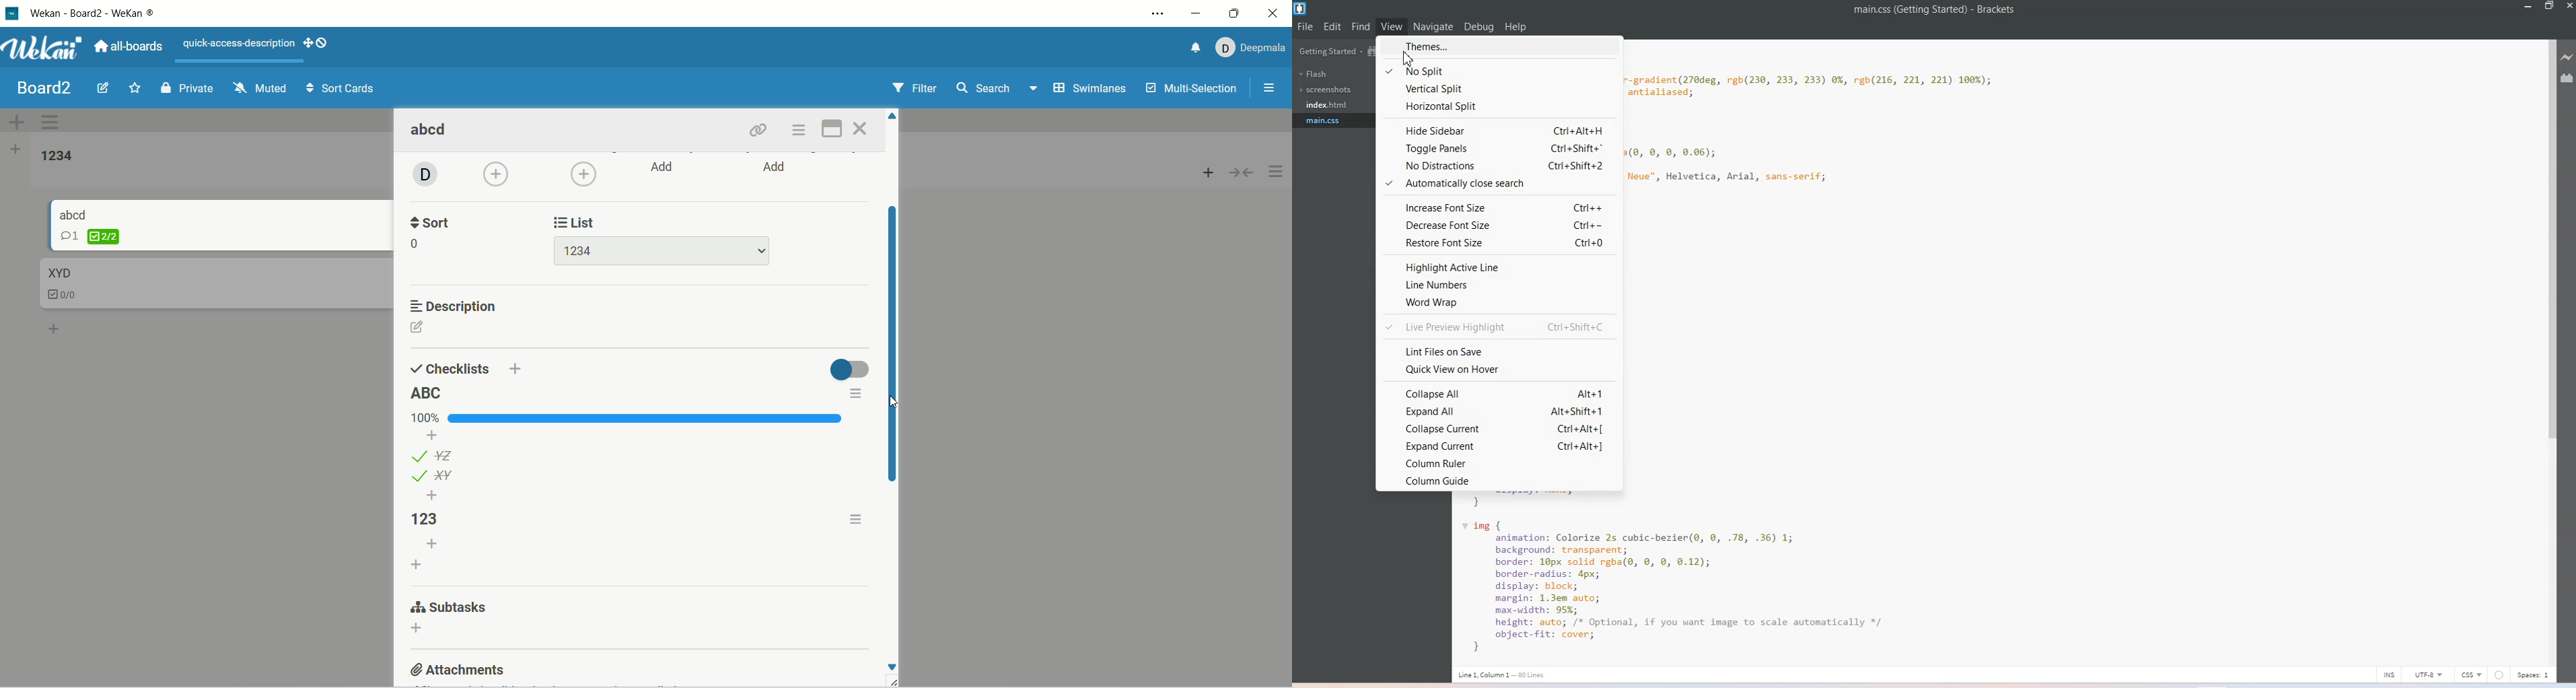  I want to click on toggle button, so click(849, 370).